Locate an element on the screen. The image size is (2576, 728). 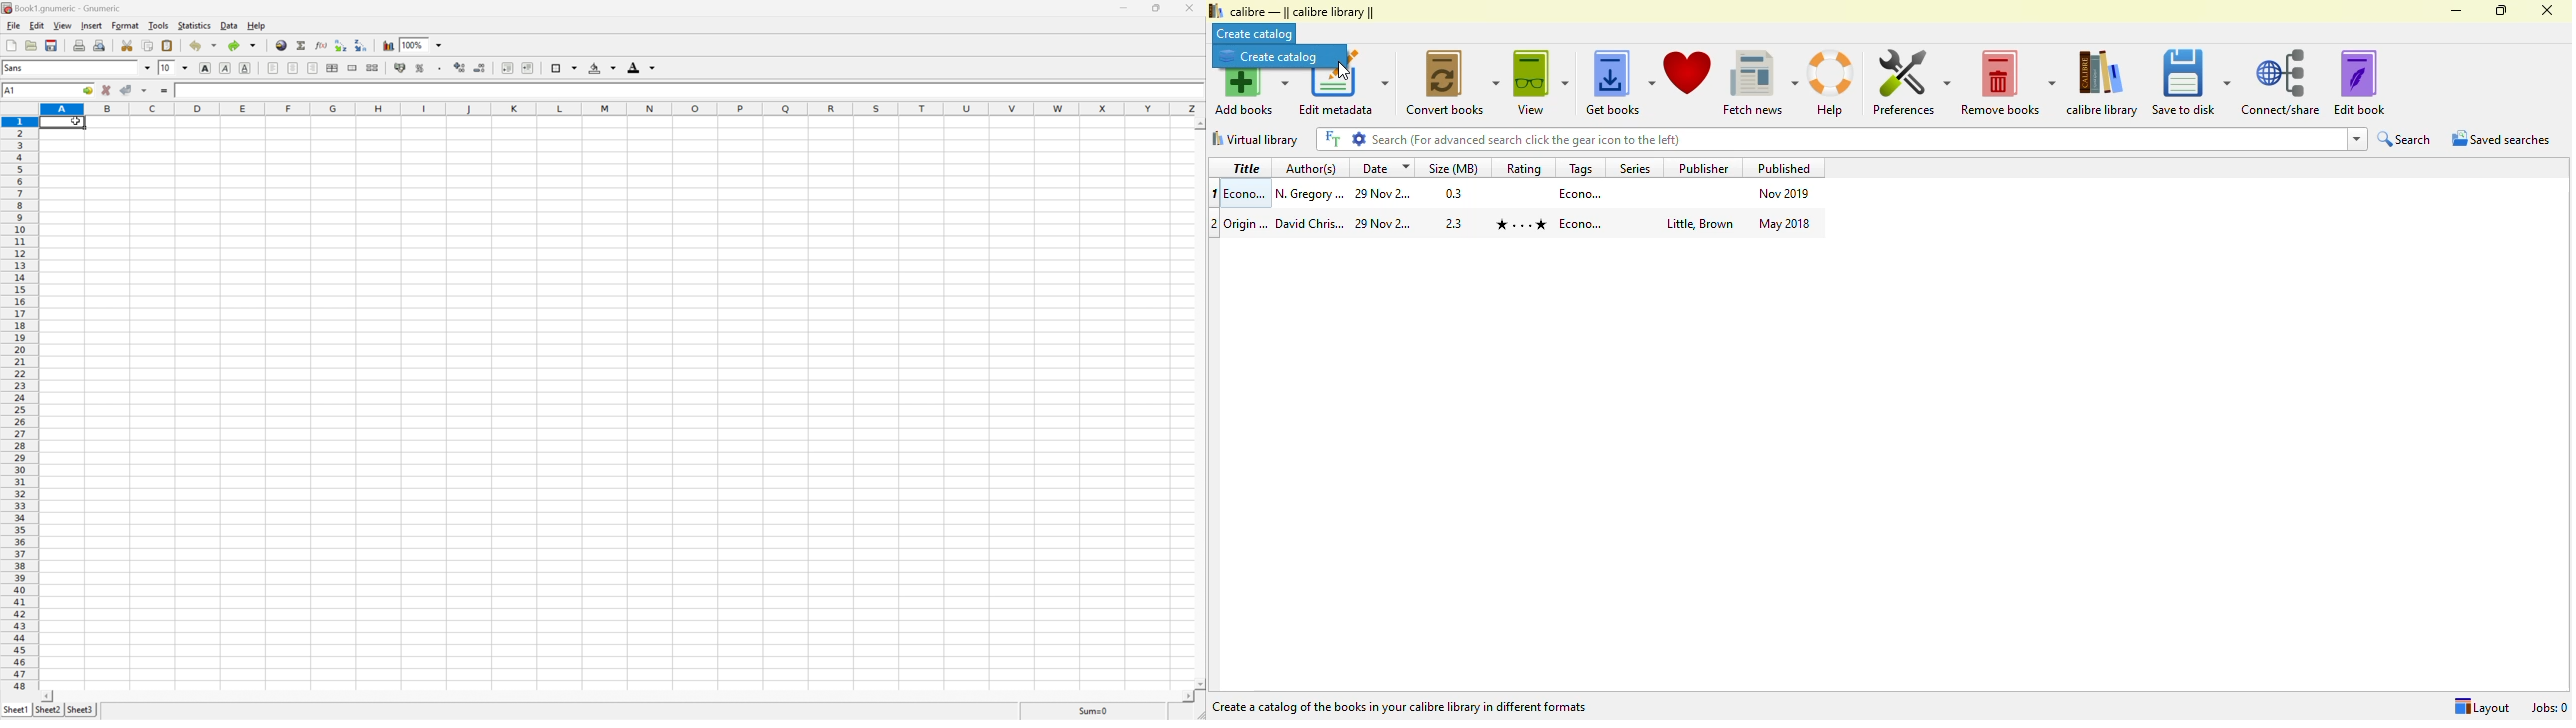
rating is located at coordinates (1524, 168).